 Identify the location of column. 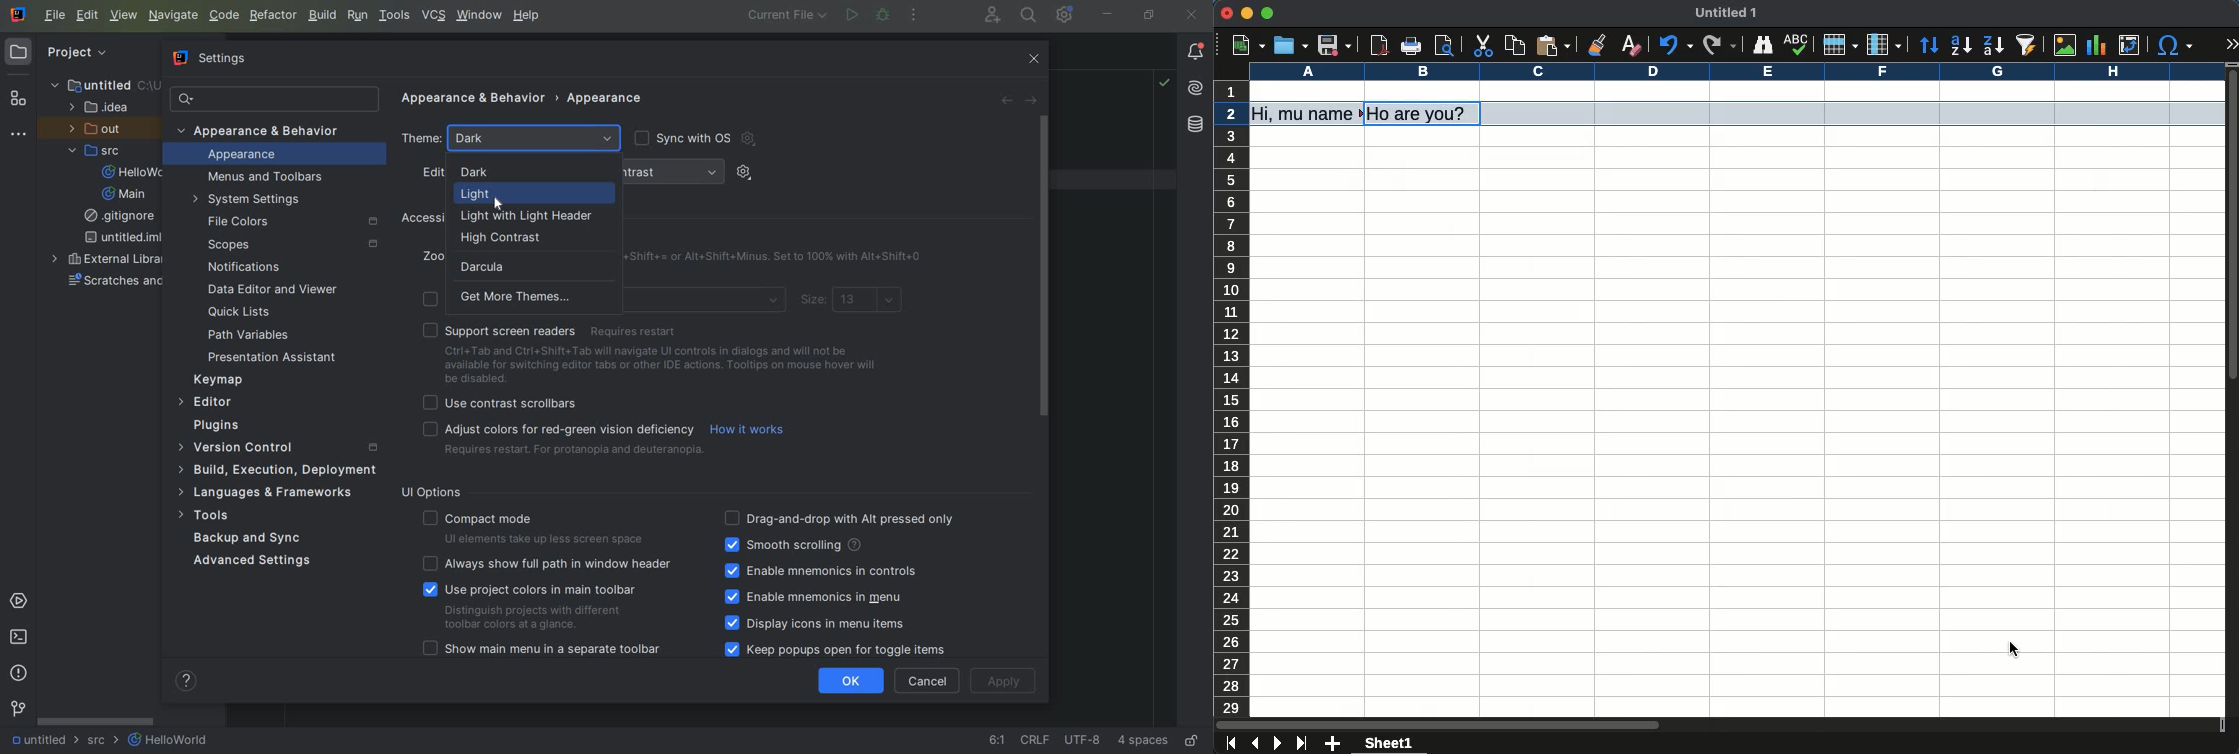
(1736, 71).